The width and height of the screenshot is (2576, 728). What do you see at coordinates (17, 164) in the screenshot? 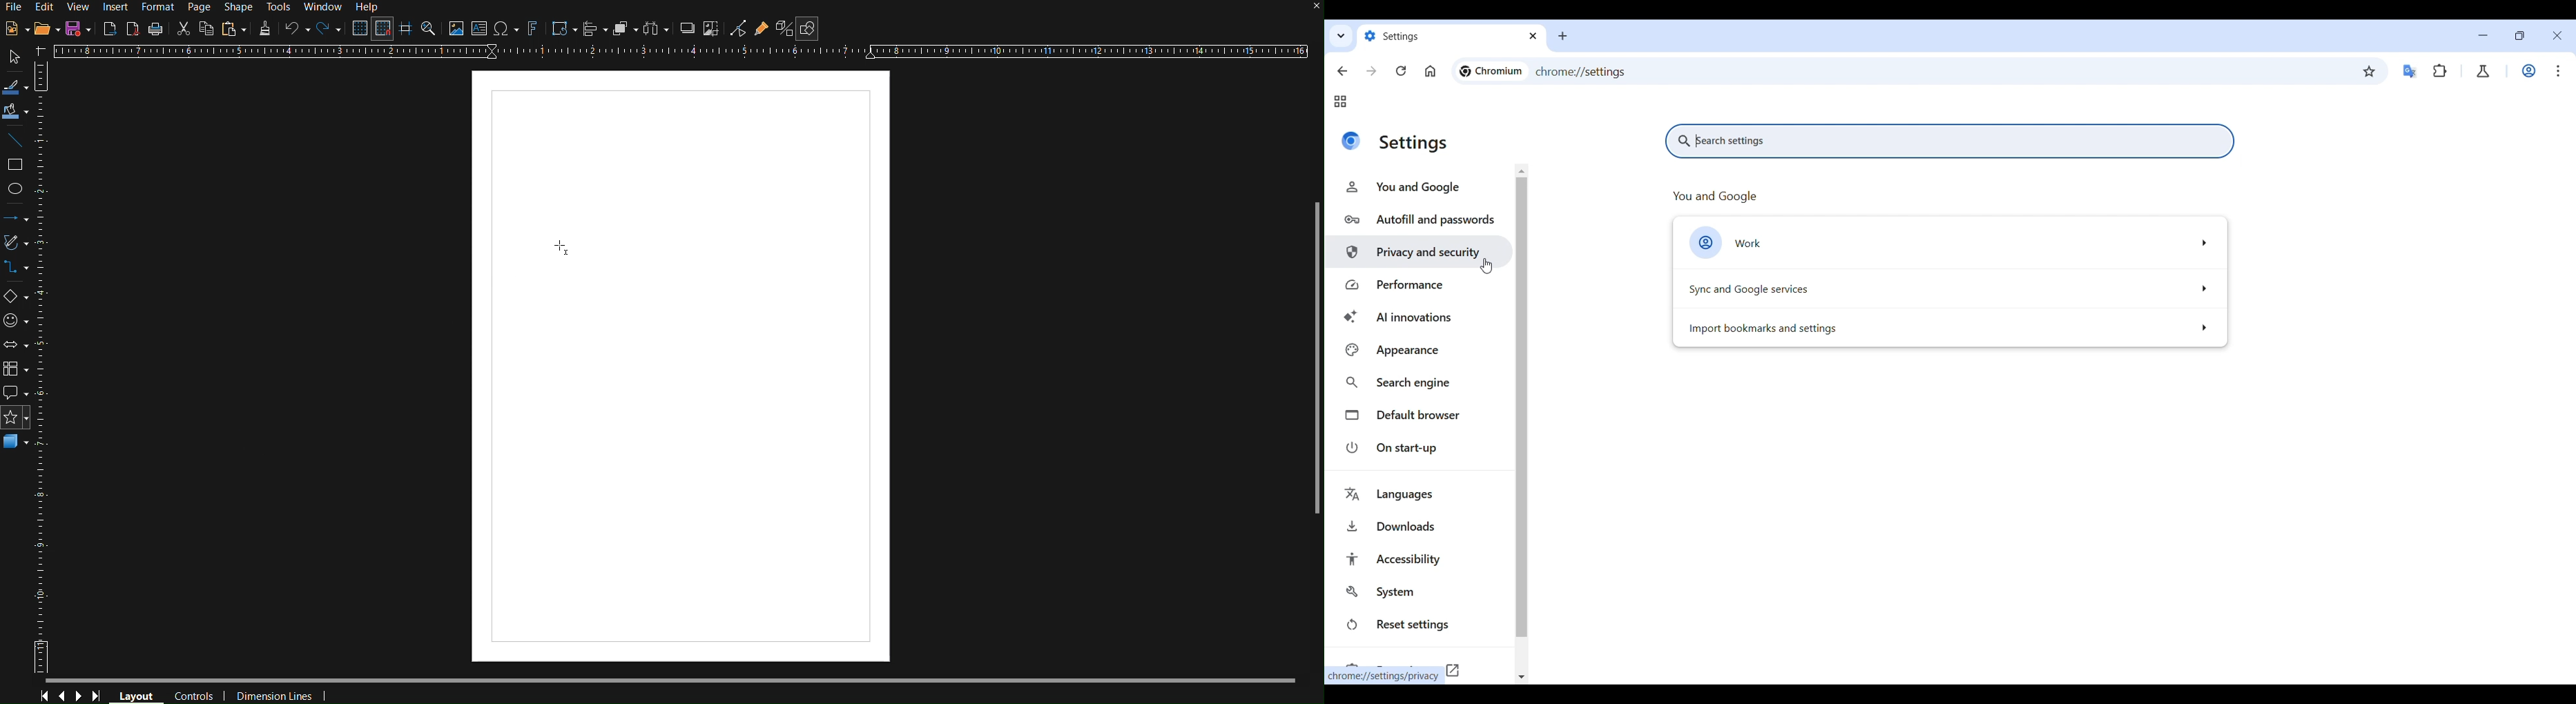
I see `Square` at bounding box center [17, 164].